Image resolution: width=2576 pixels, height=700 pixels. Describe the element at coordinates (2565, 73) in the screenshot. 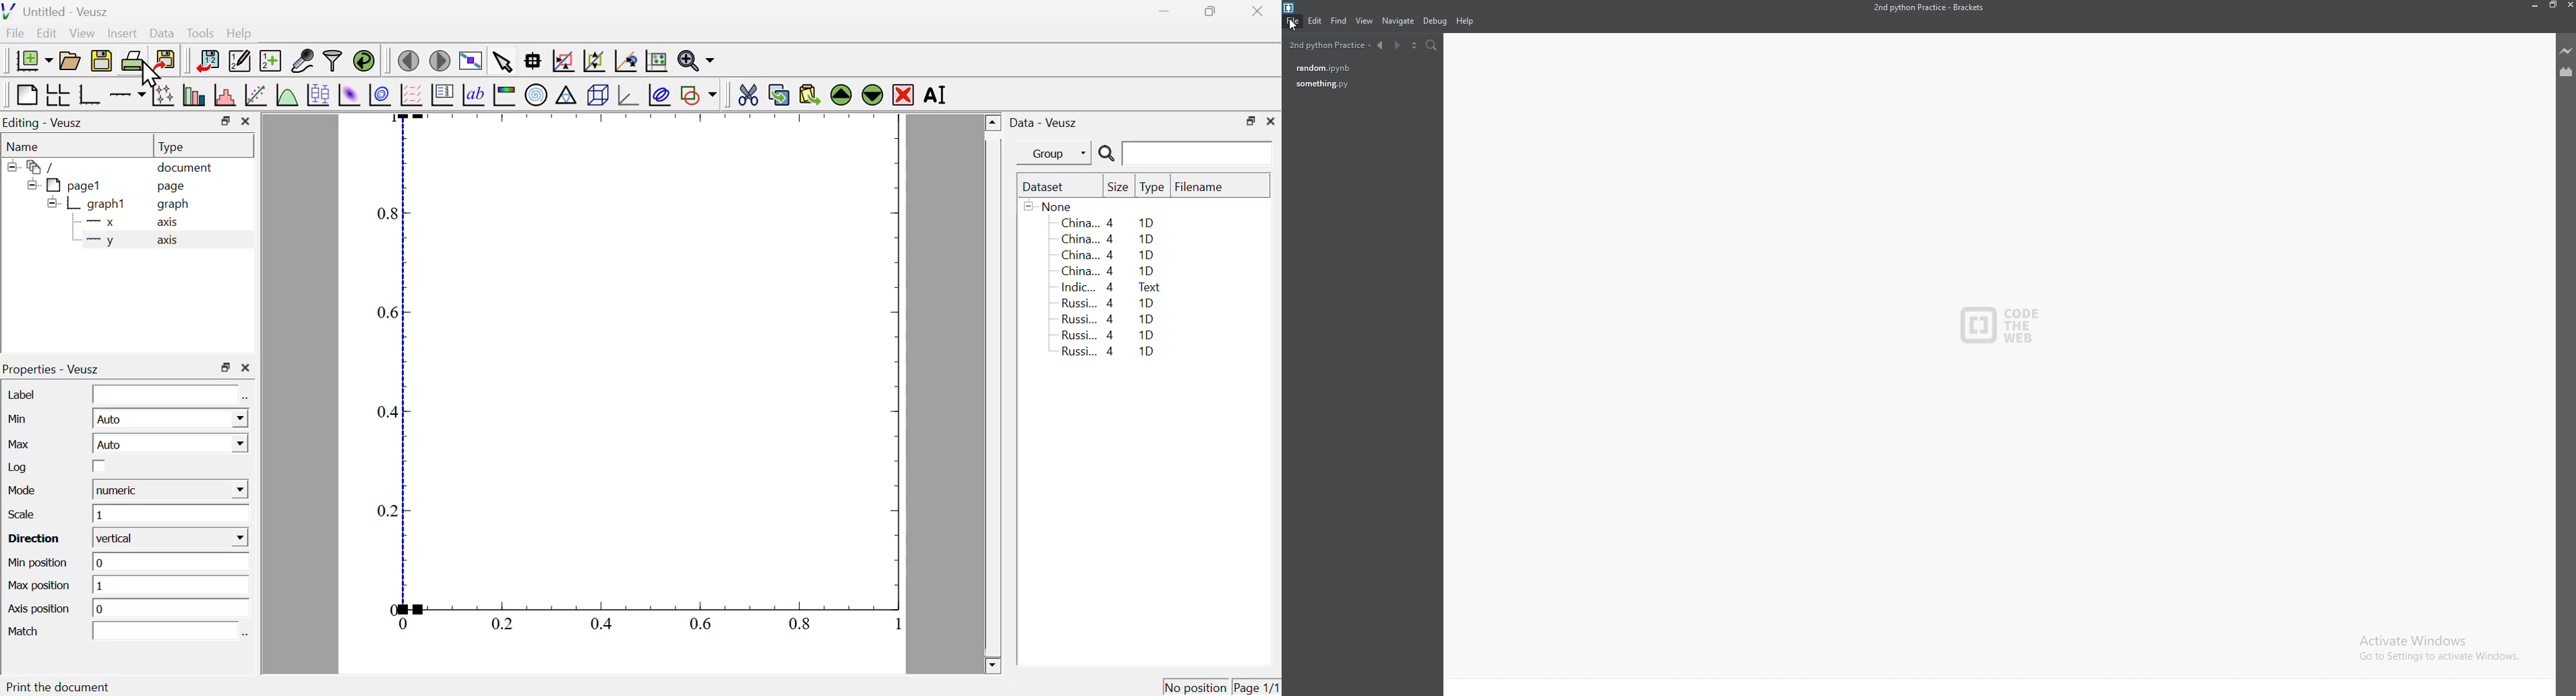

I see `extension viewer` at that location.